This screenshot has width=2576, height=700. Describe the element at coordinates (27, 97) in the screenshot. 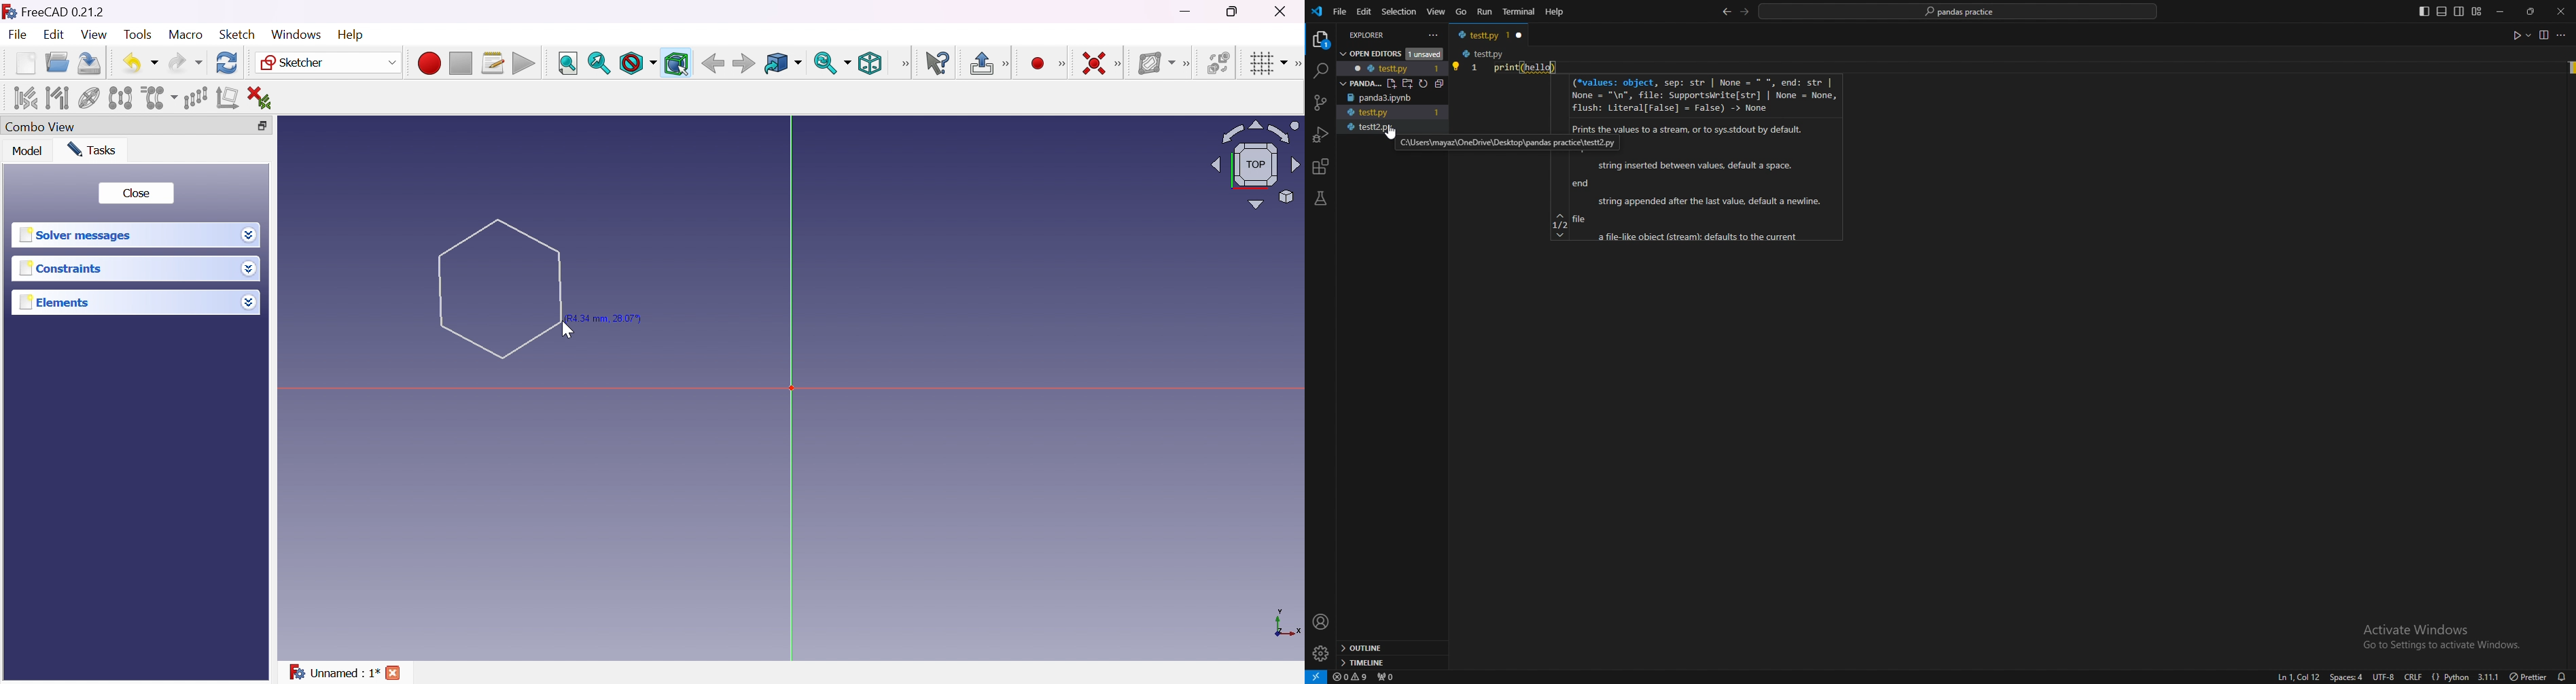

I see `Select associated constraints` at that location.